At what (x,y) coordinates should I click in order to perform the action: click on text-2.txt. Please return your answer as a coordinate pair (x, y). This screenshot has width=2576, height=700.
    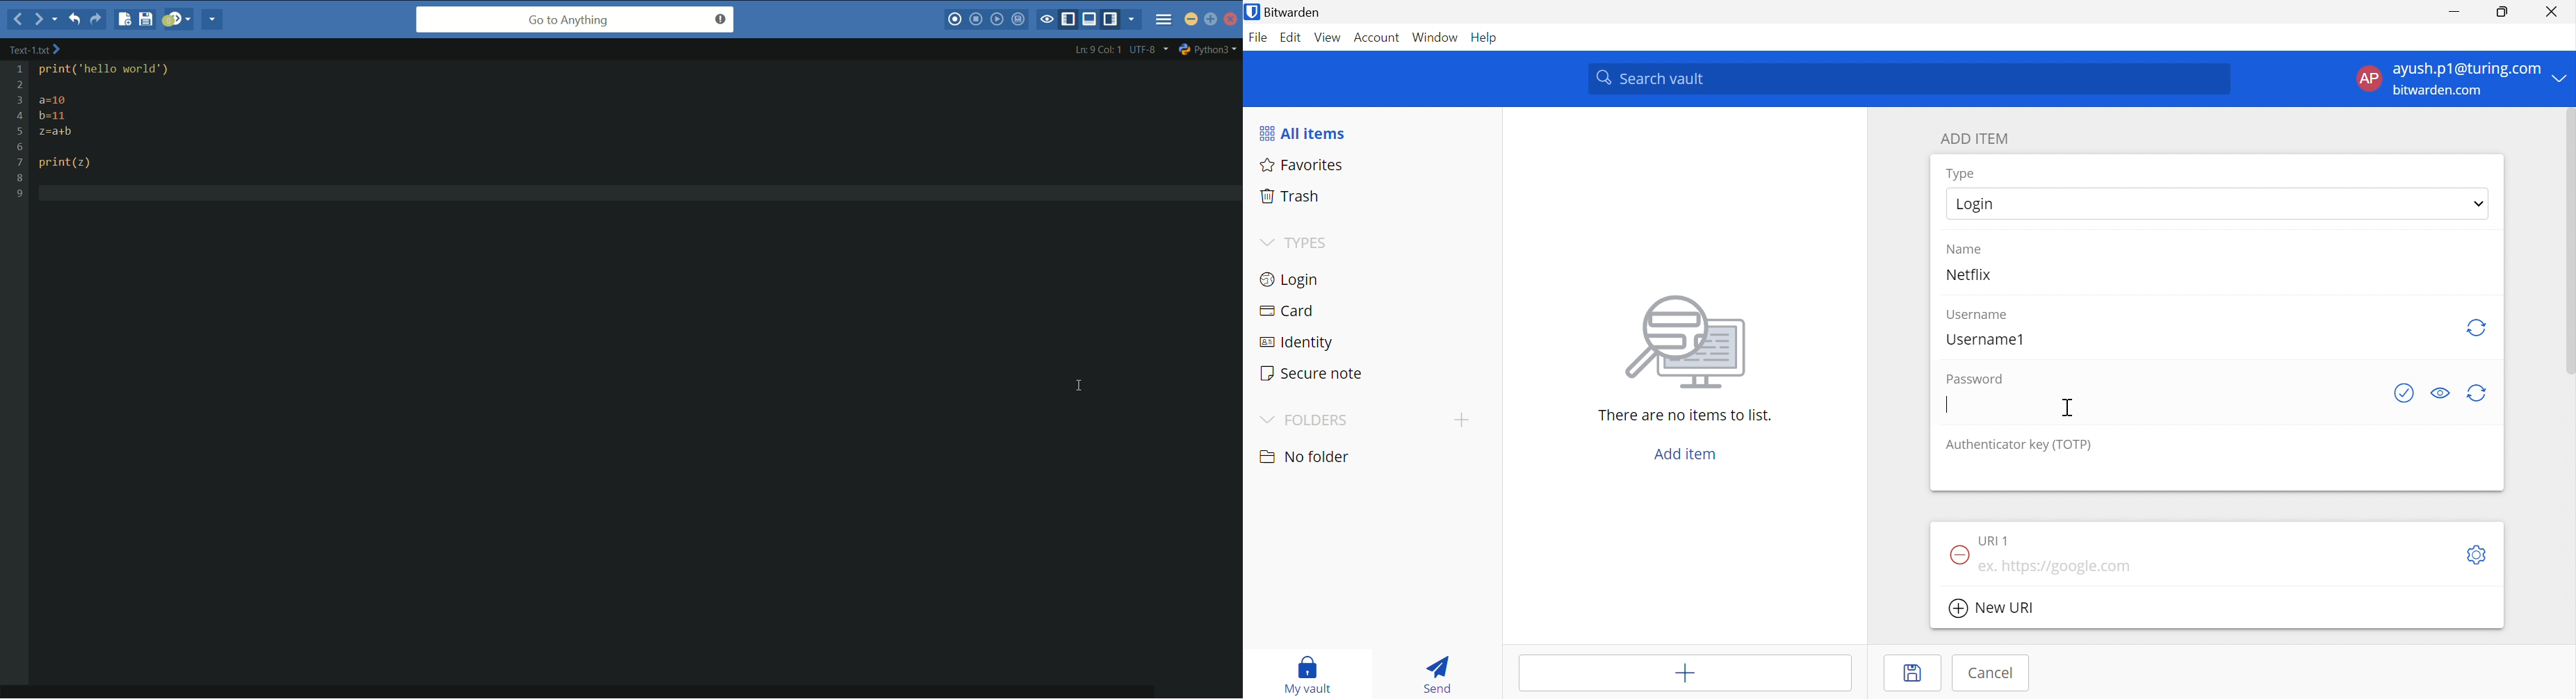
    Looking at the image, I should click on (35, 50).